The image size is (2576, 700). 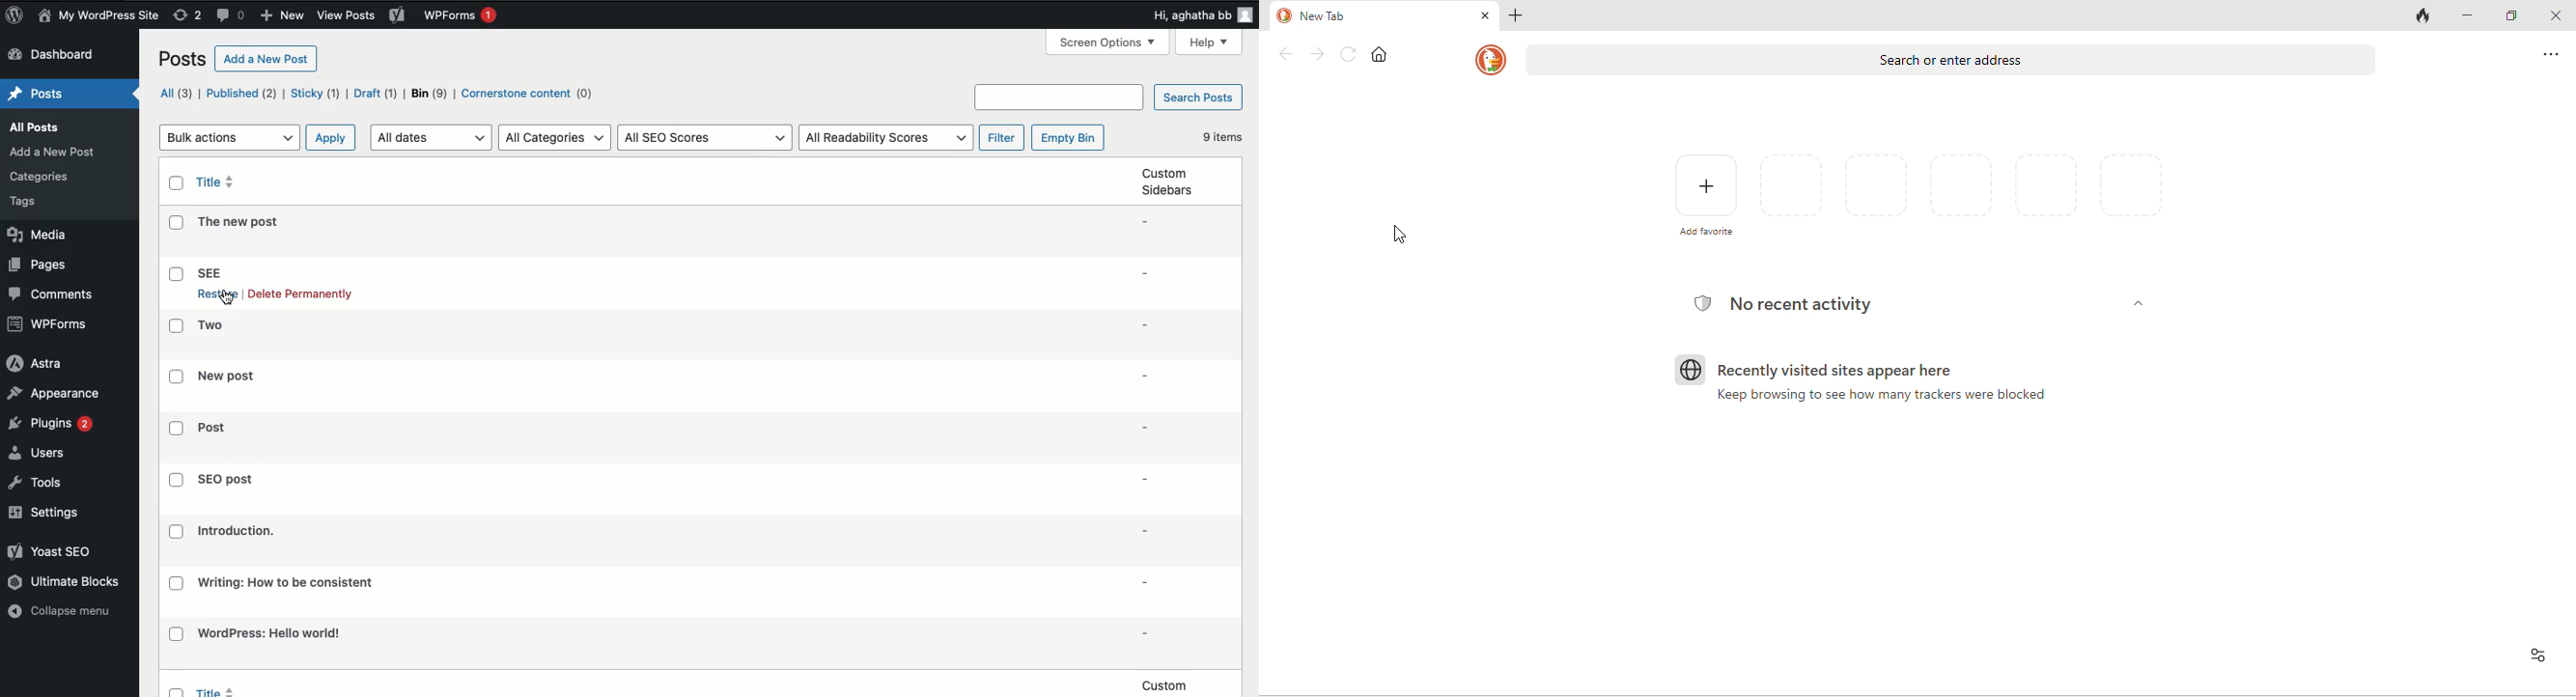 I want to click on Tools, so click(x=35, y=482).